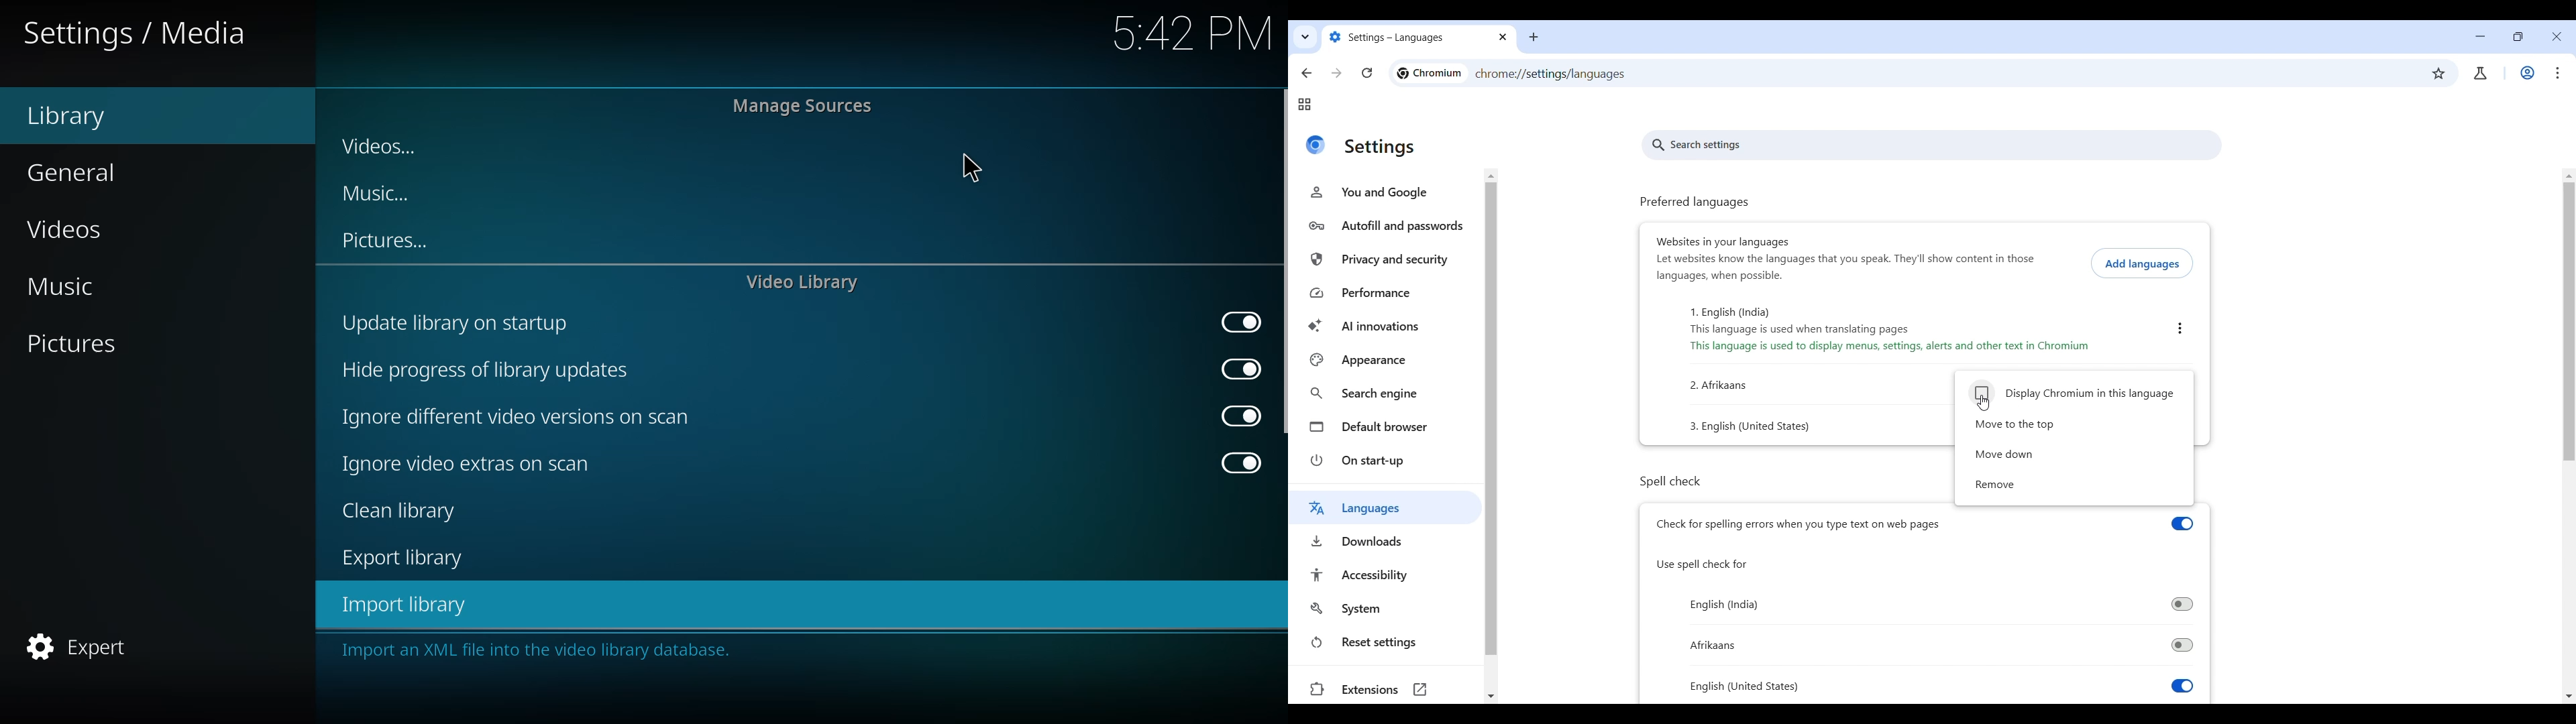  I want to click on enabled, so click(1244, 418).